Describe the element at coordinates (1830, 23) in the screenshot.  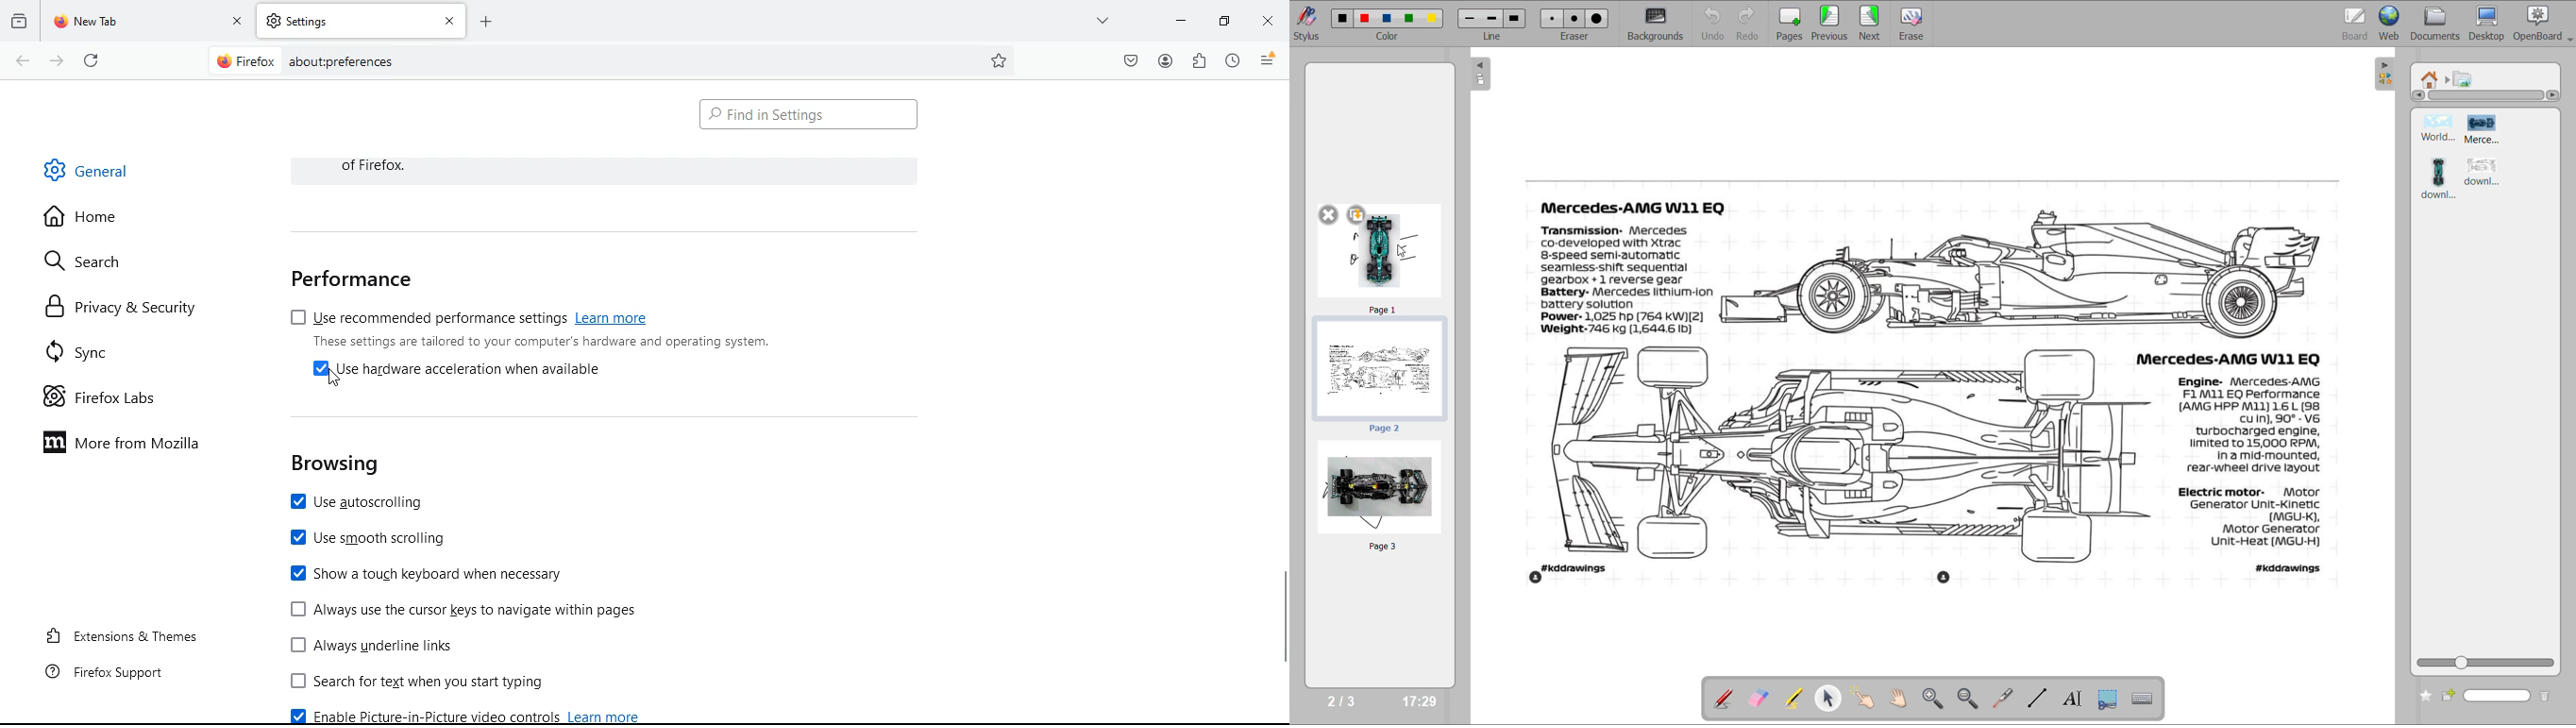
I see `previous` at that location.